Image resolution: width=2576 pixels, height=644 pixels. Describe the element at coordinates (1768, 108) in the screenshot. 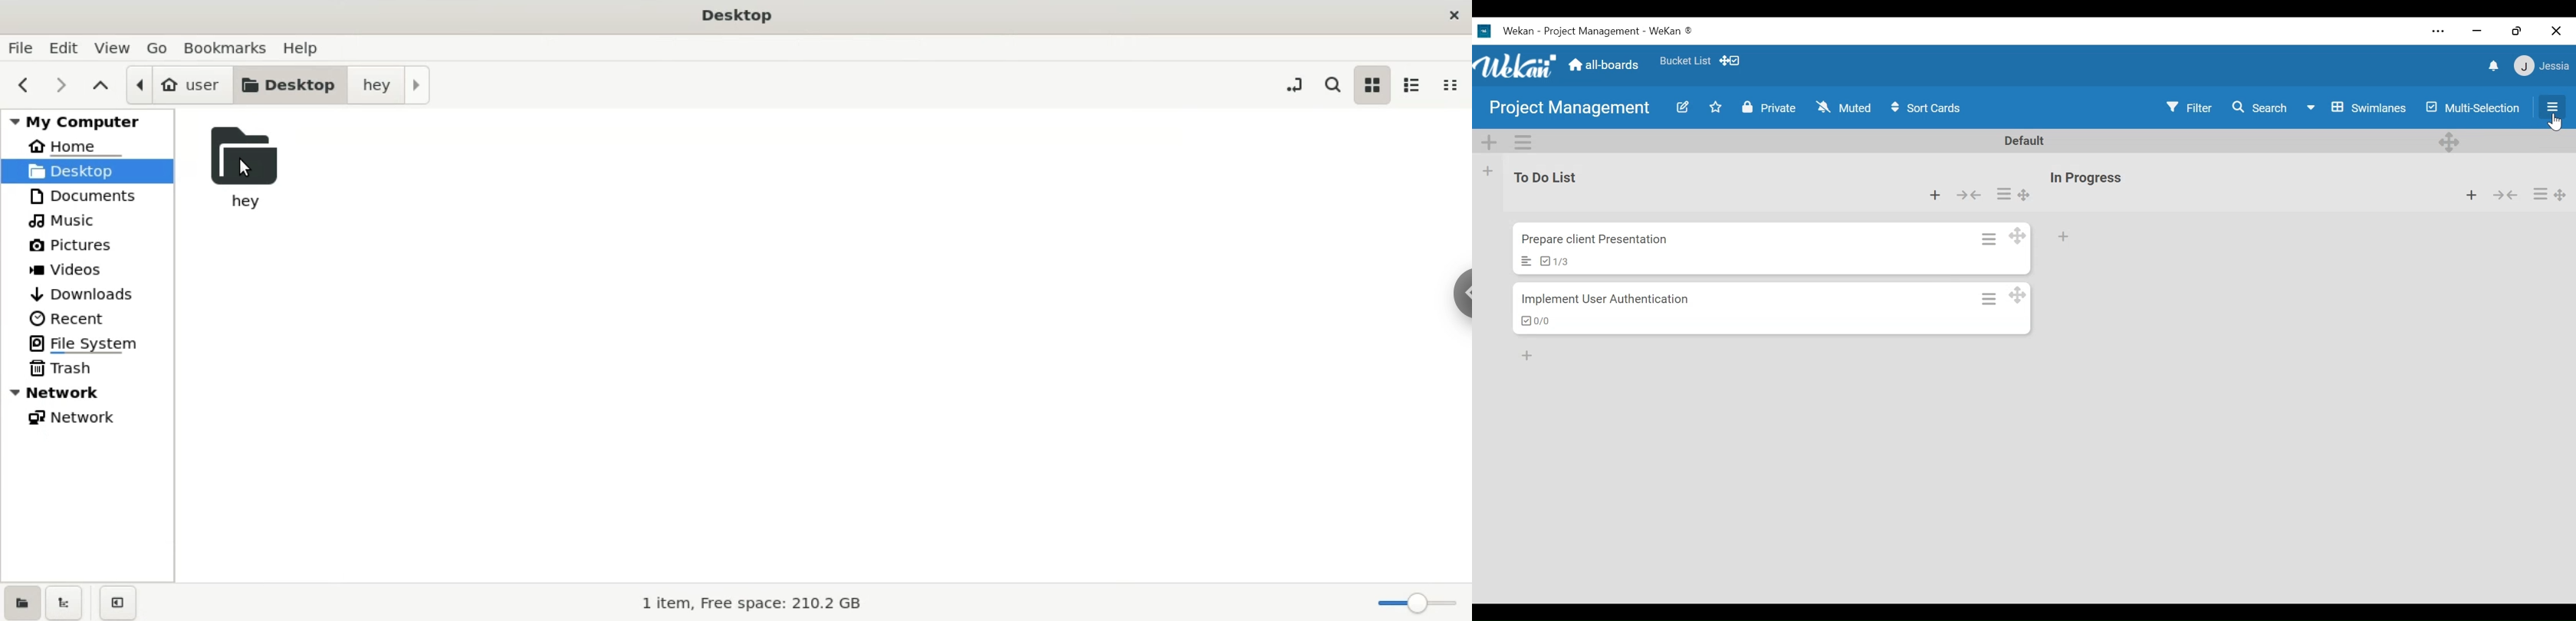

I see `Private` at that location.